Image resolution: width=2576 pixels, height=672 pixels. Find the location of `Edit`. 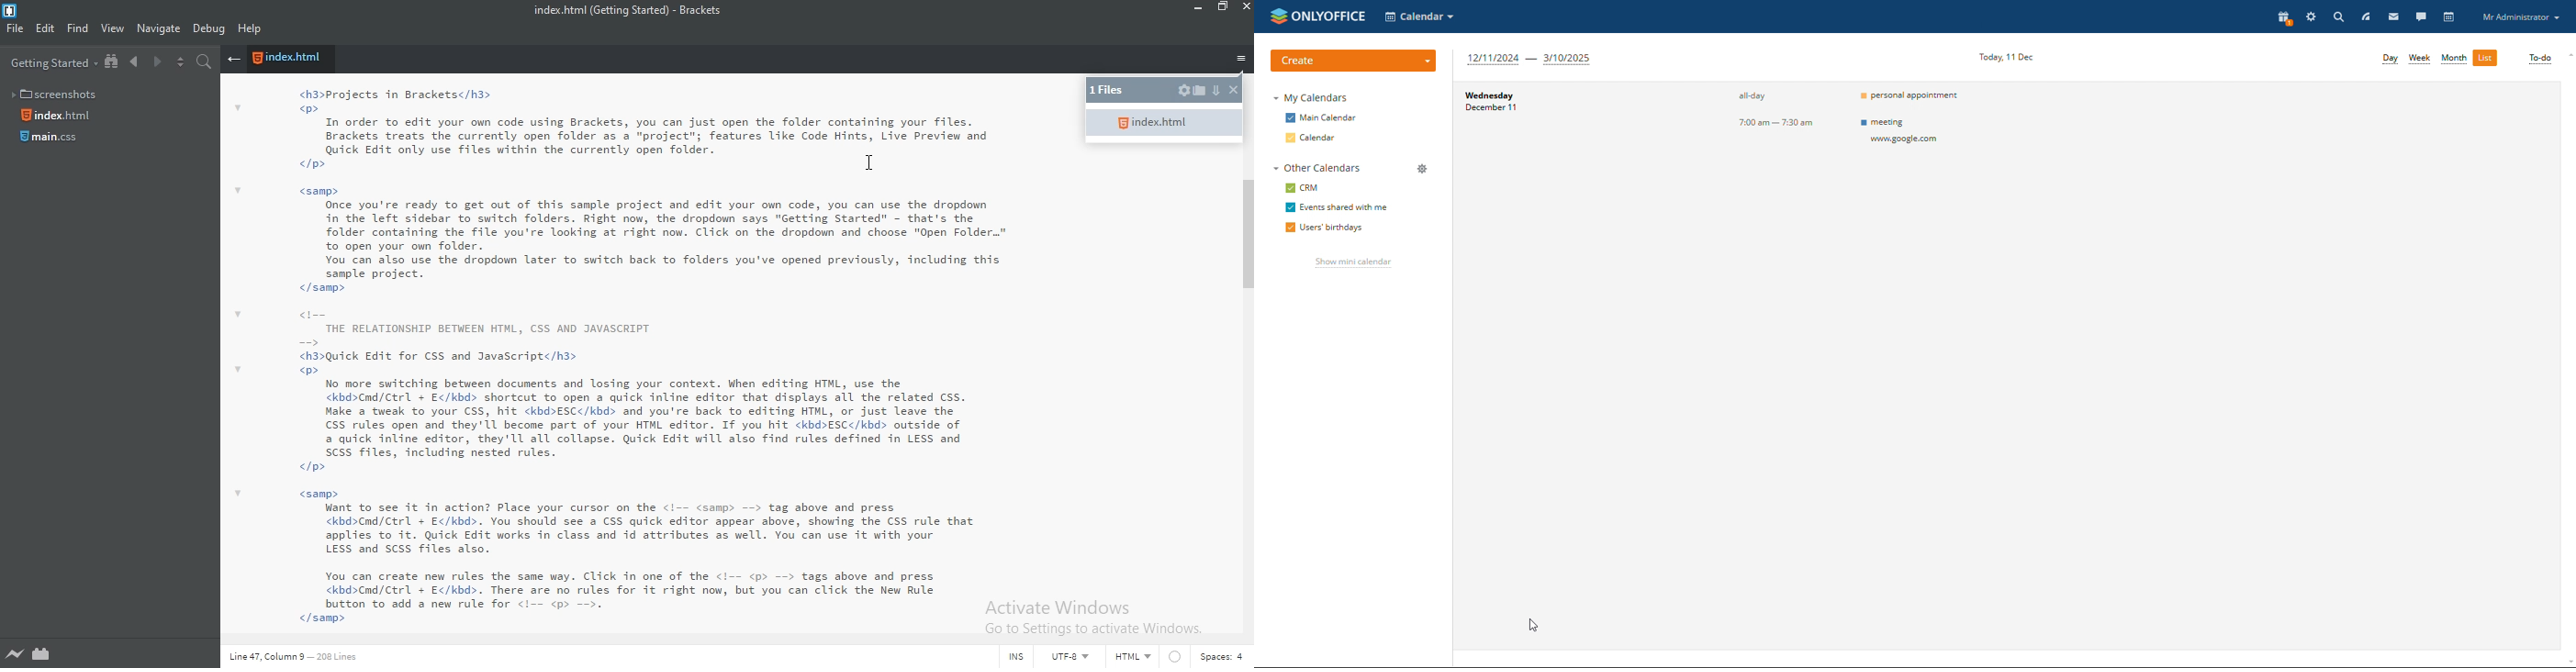

Edit is located at coordinates (45, 30).